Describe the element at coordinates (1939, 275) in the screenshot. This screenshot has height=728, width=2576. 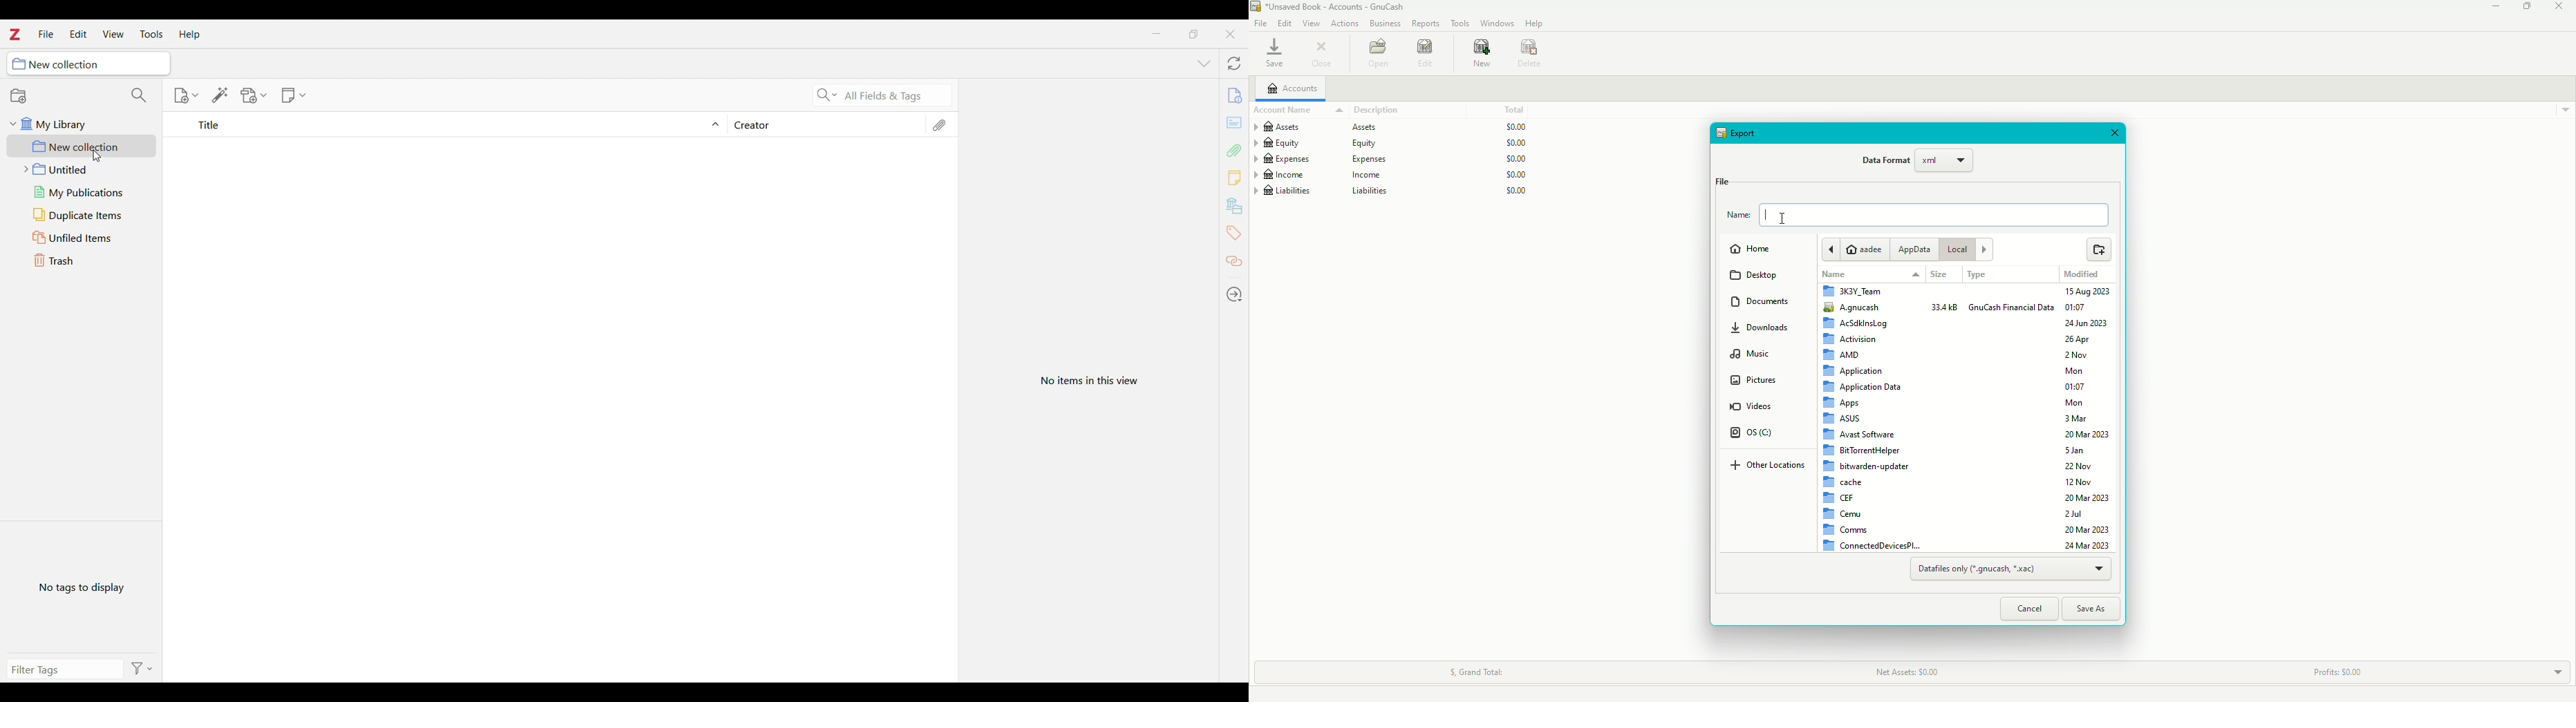
I see `Size` at that location.